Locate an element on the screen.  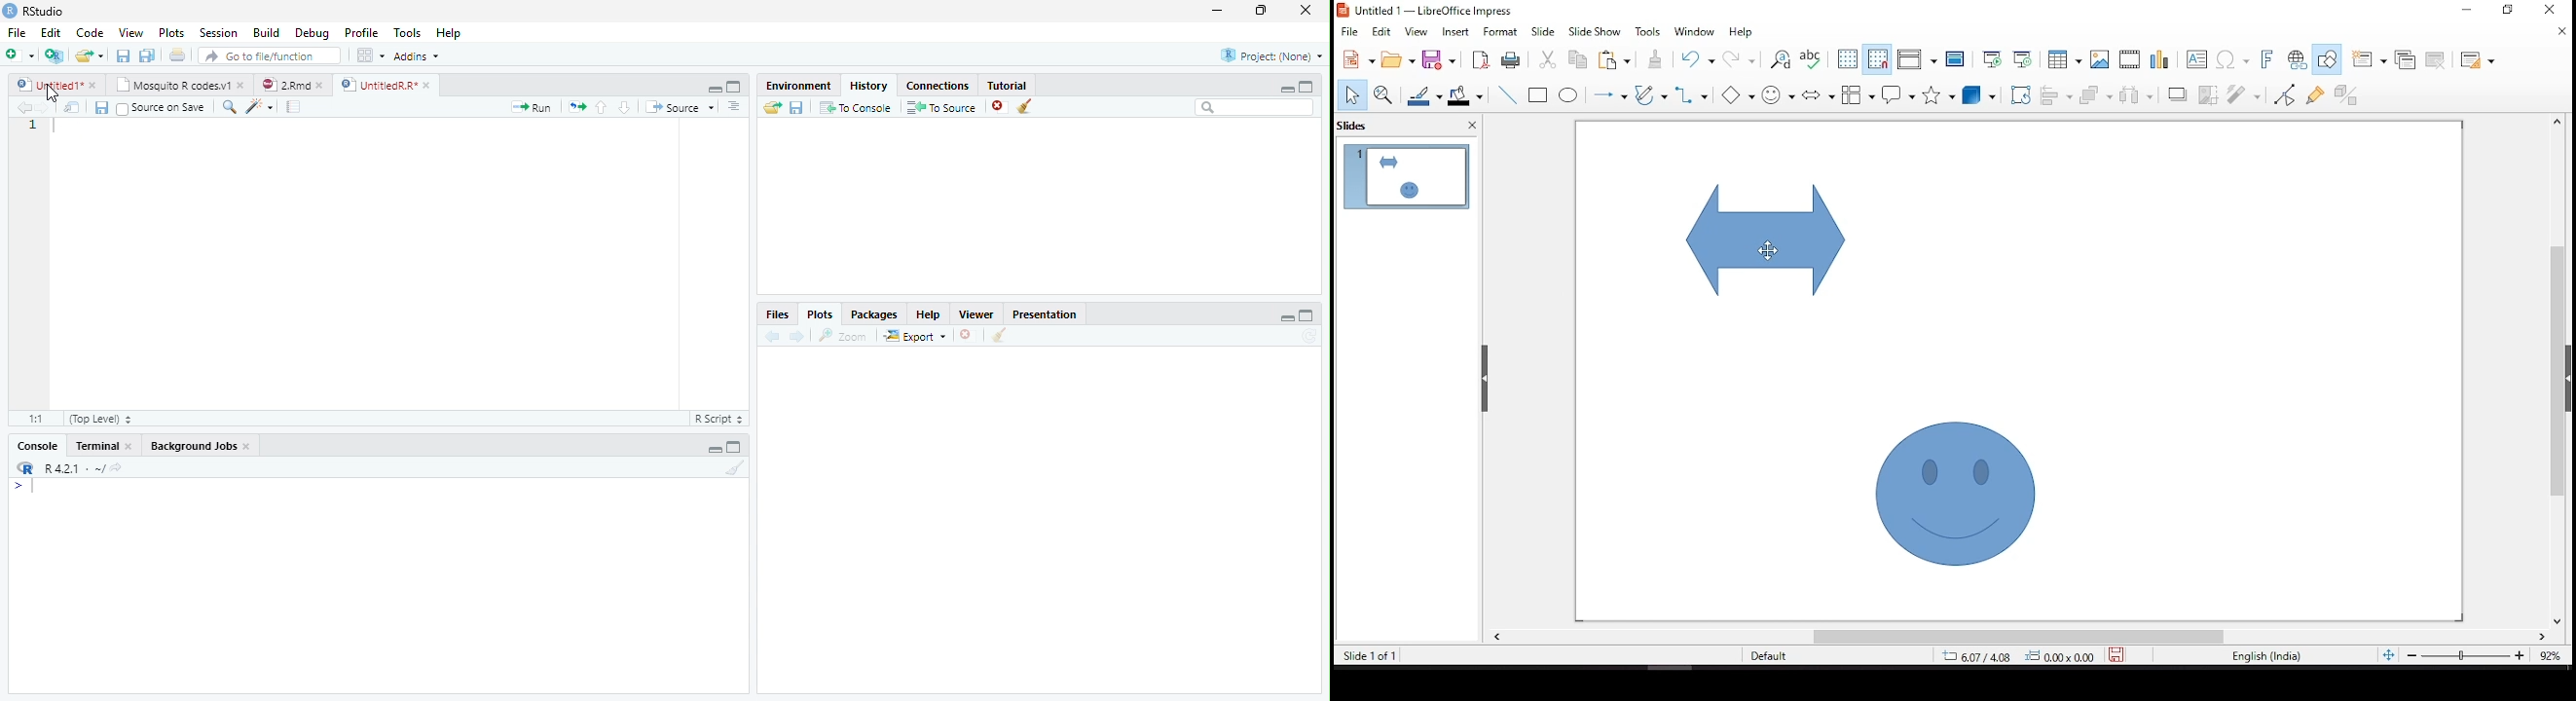
Maximize is located at coordinates (1308, 86).